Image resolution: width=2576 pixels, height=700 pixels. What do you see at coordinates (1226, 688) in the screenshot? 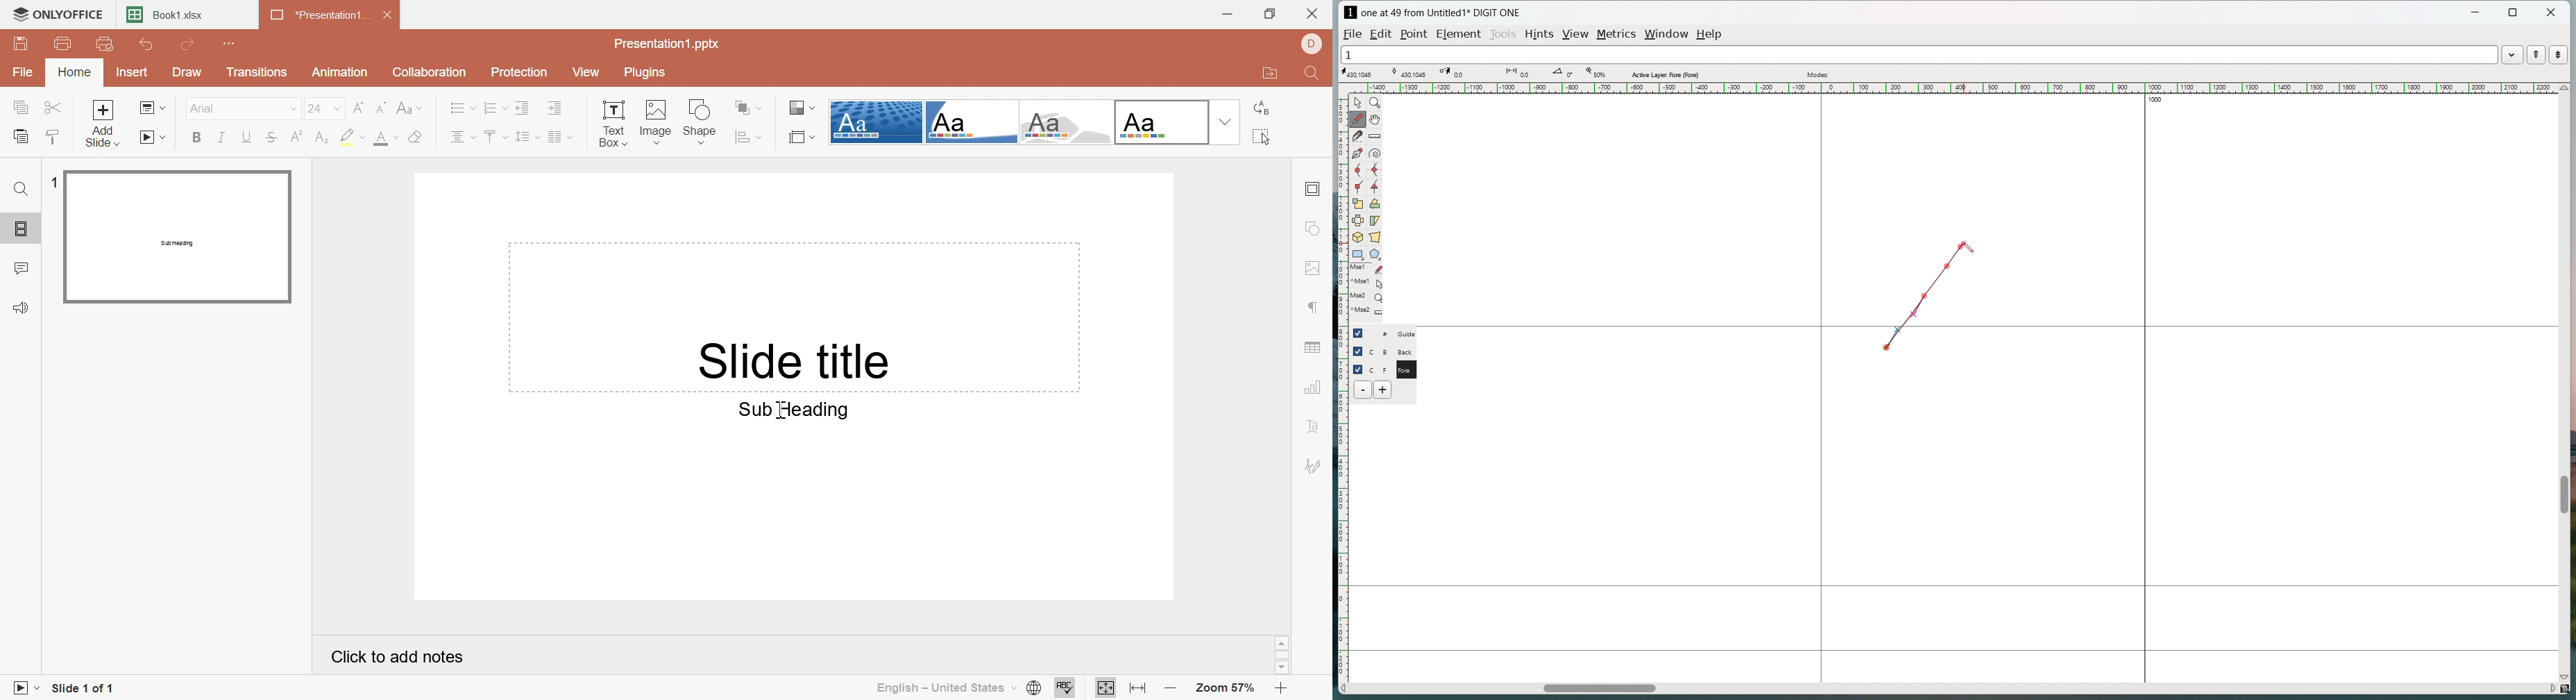
I see `Zoom 57%` at bounding box center [1226, 688].